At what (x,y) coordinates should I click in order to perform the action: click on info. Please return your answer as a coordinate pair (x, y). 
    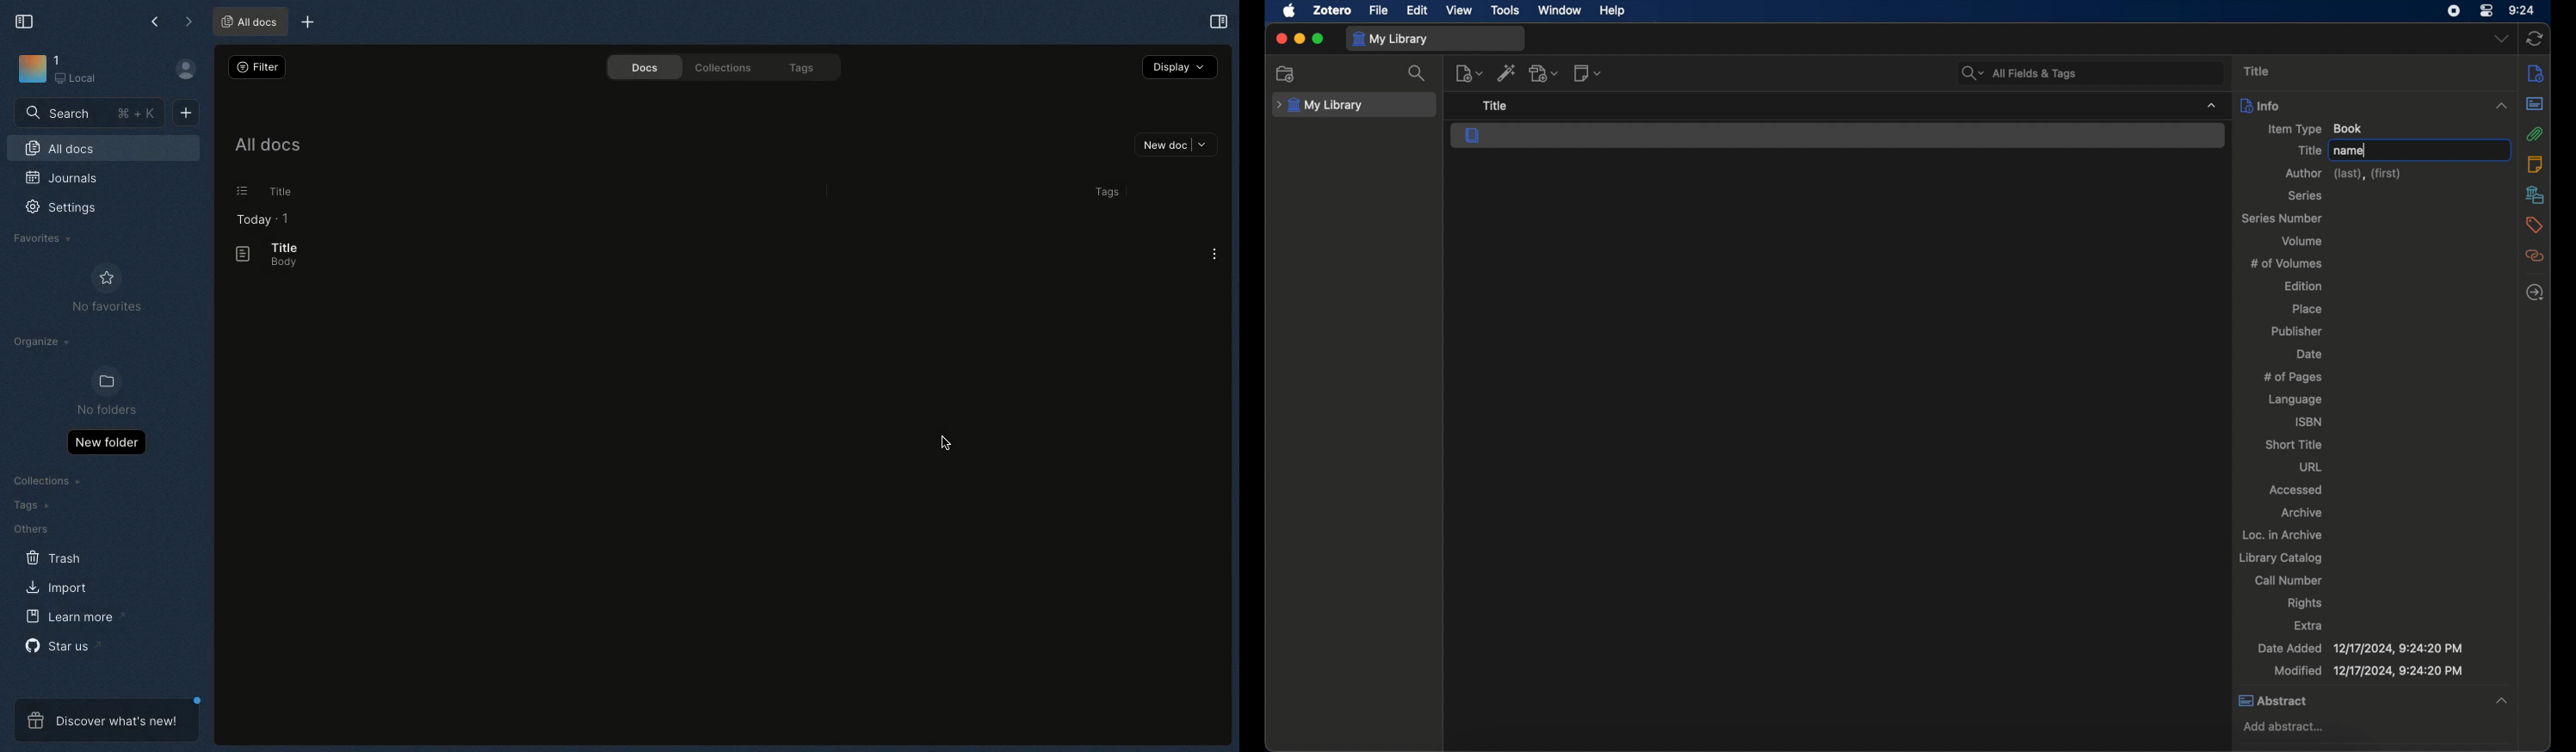
    Looking at the image, I should click on (2260, 105).